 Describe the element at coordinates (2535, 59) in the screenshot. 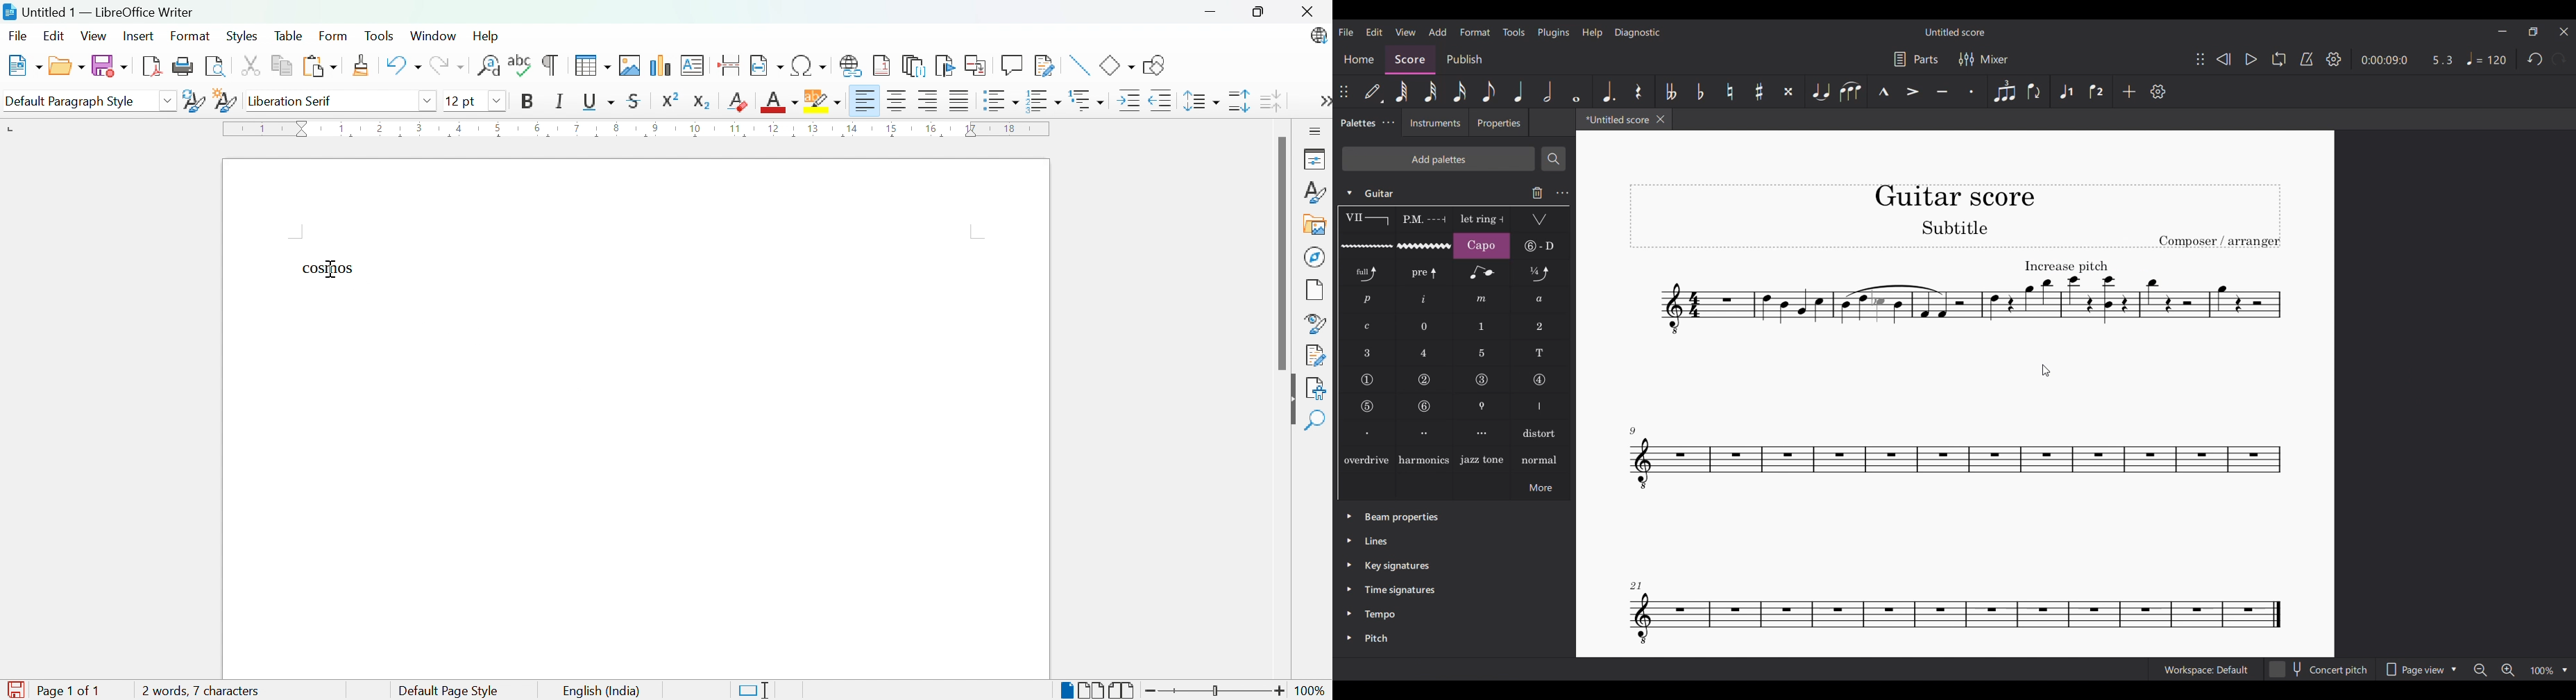

I see `Undo` at that location.